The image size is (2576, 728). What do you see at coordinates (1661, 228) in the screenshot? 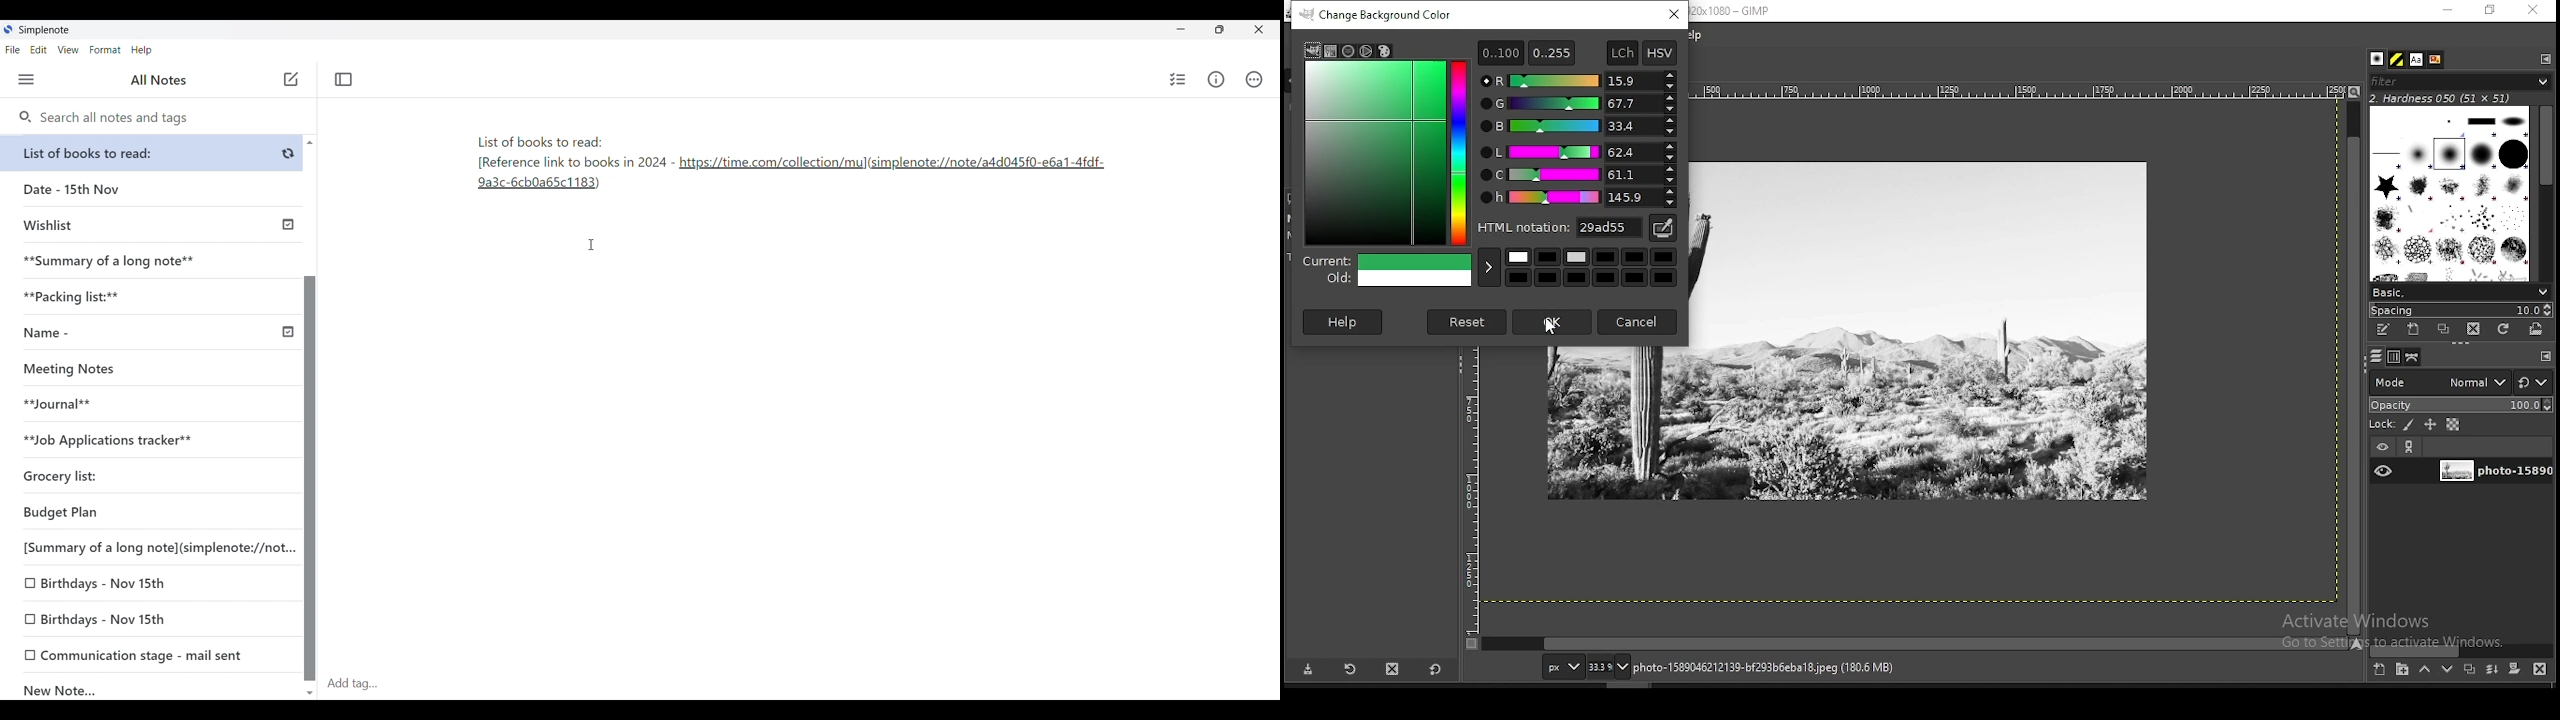
I see `color picker` at bounding box center [1661, 228].